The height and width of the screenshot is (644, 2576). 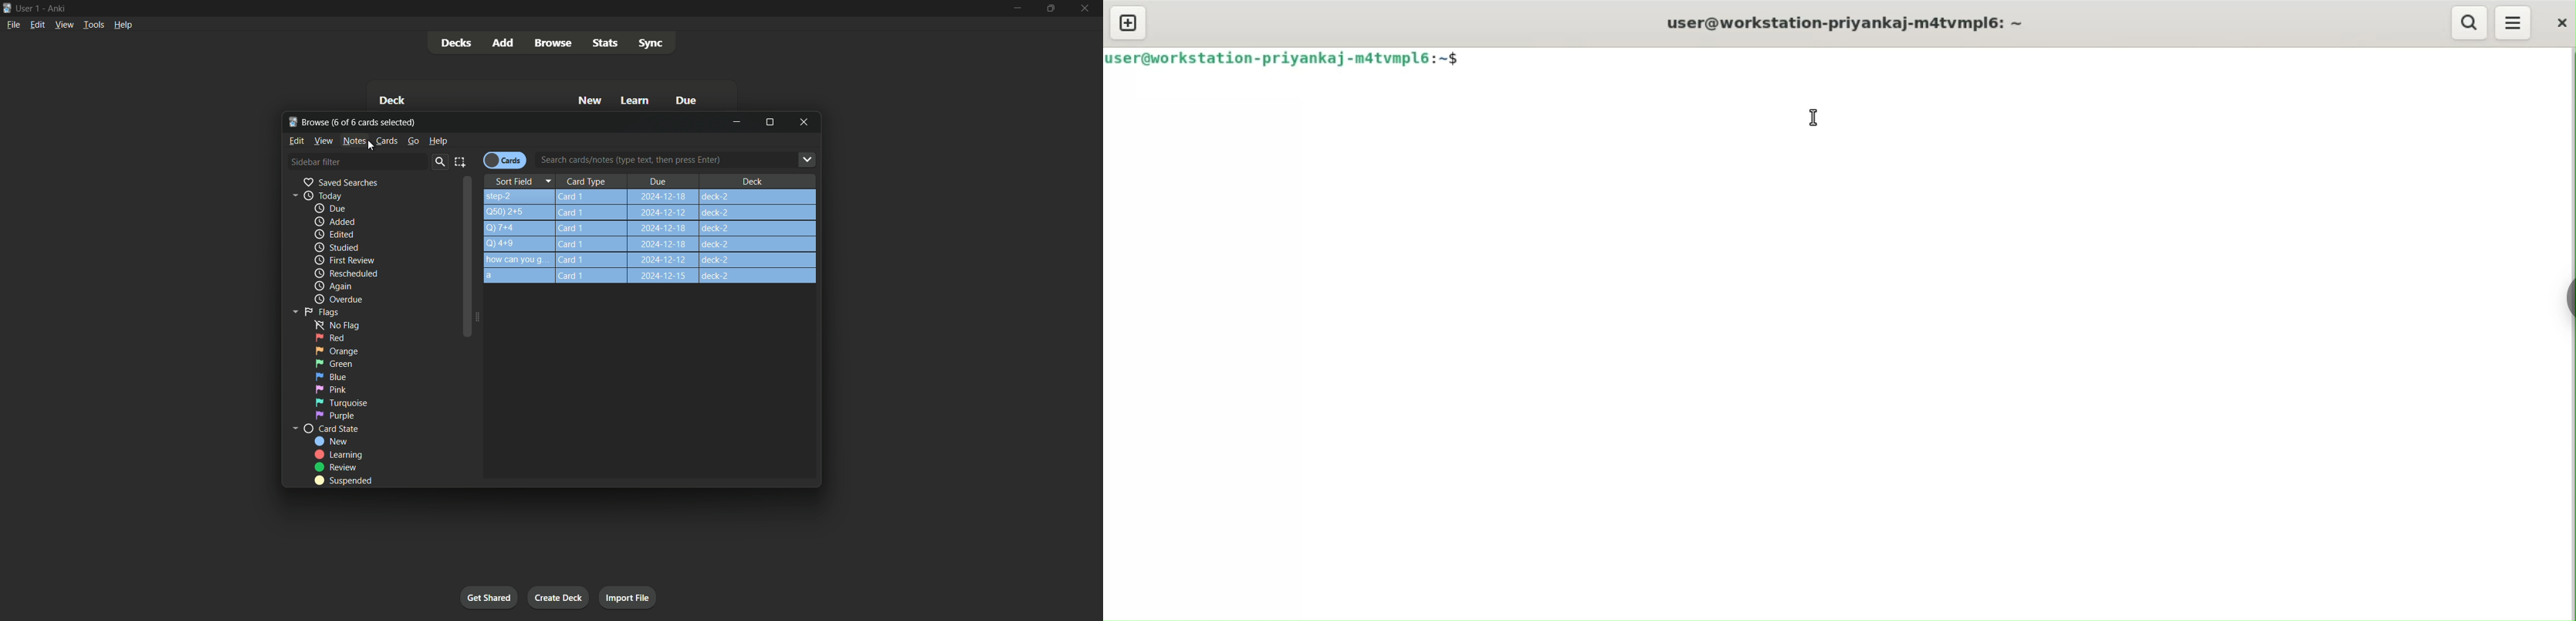 What do you see at coordinates (337, 467) in the screenshot?
I see `Review` at bounding box center [337, 467].